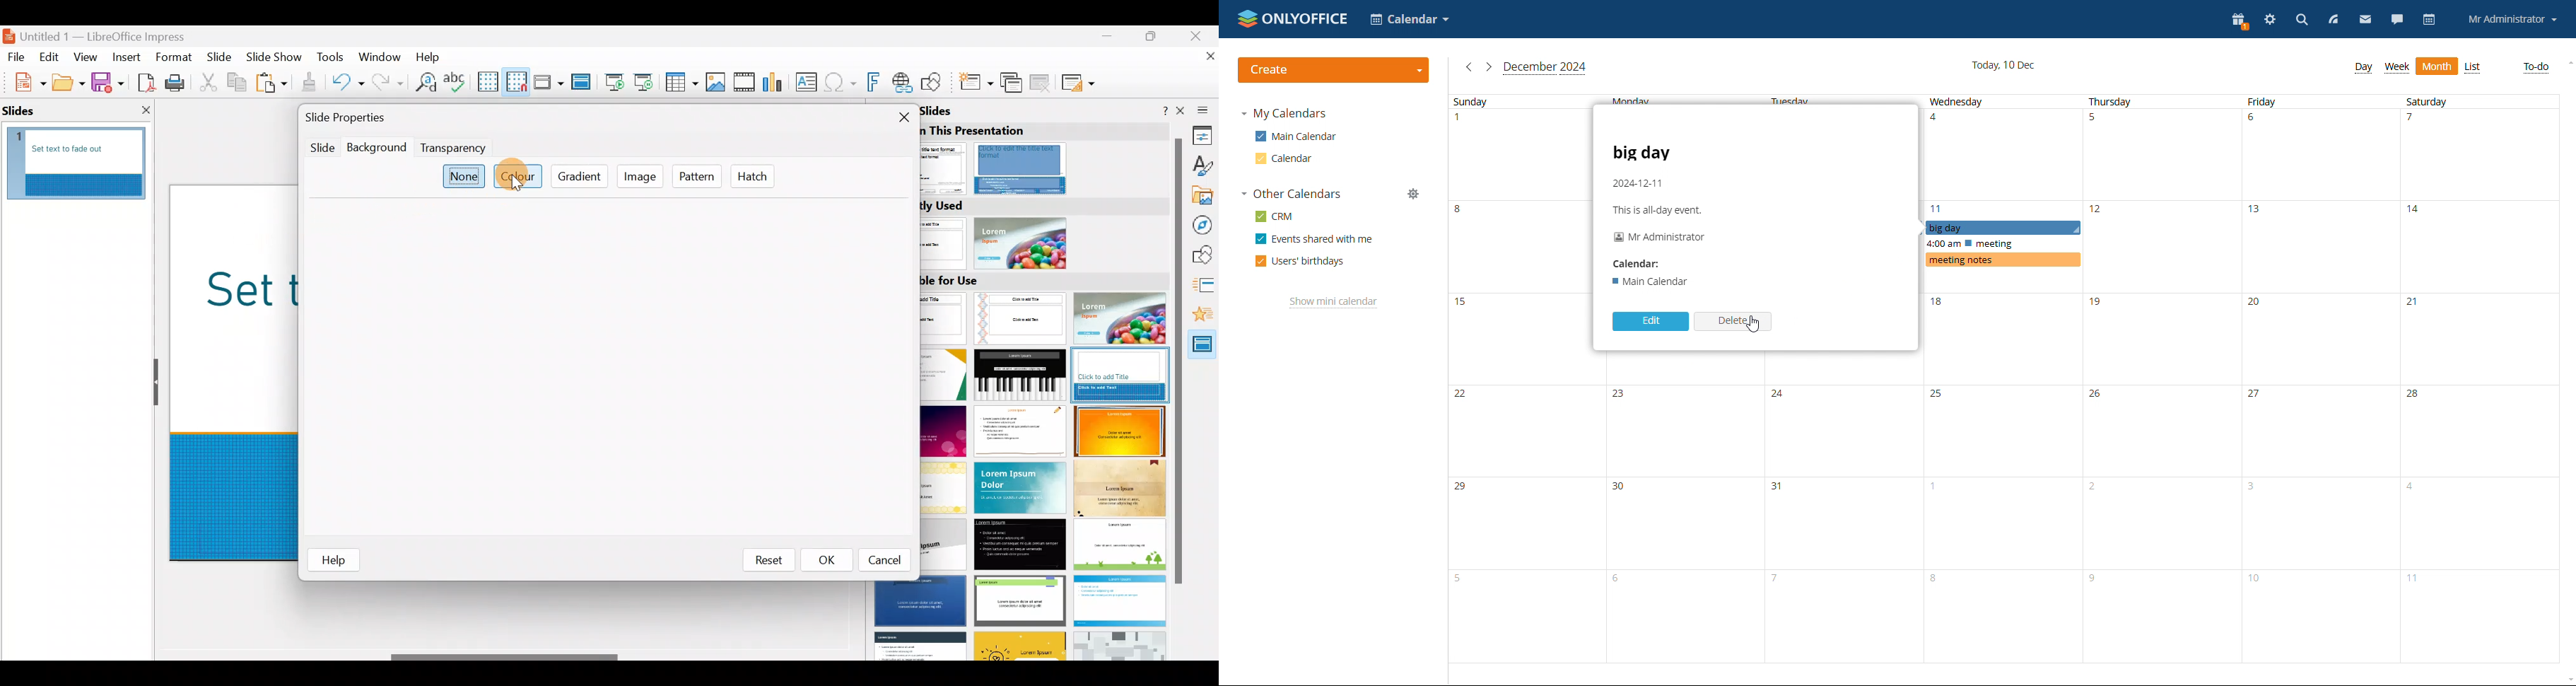  I want to click on settings, so click(2271, 19).